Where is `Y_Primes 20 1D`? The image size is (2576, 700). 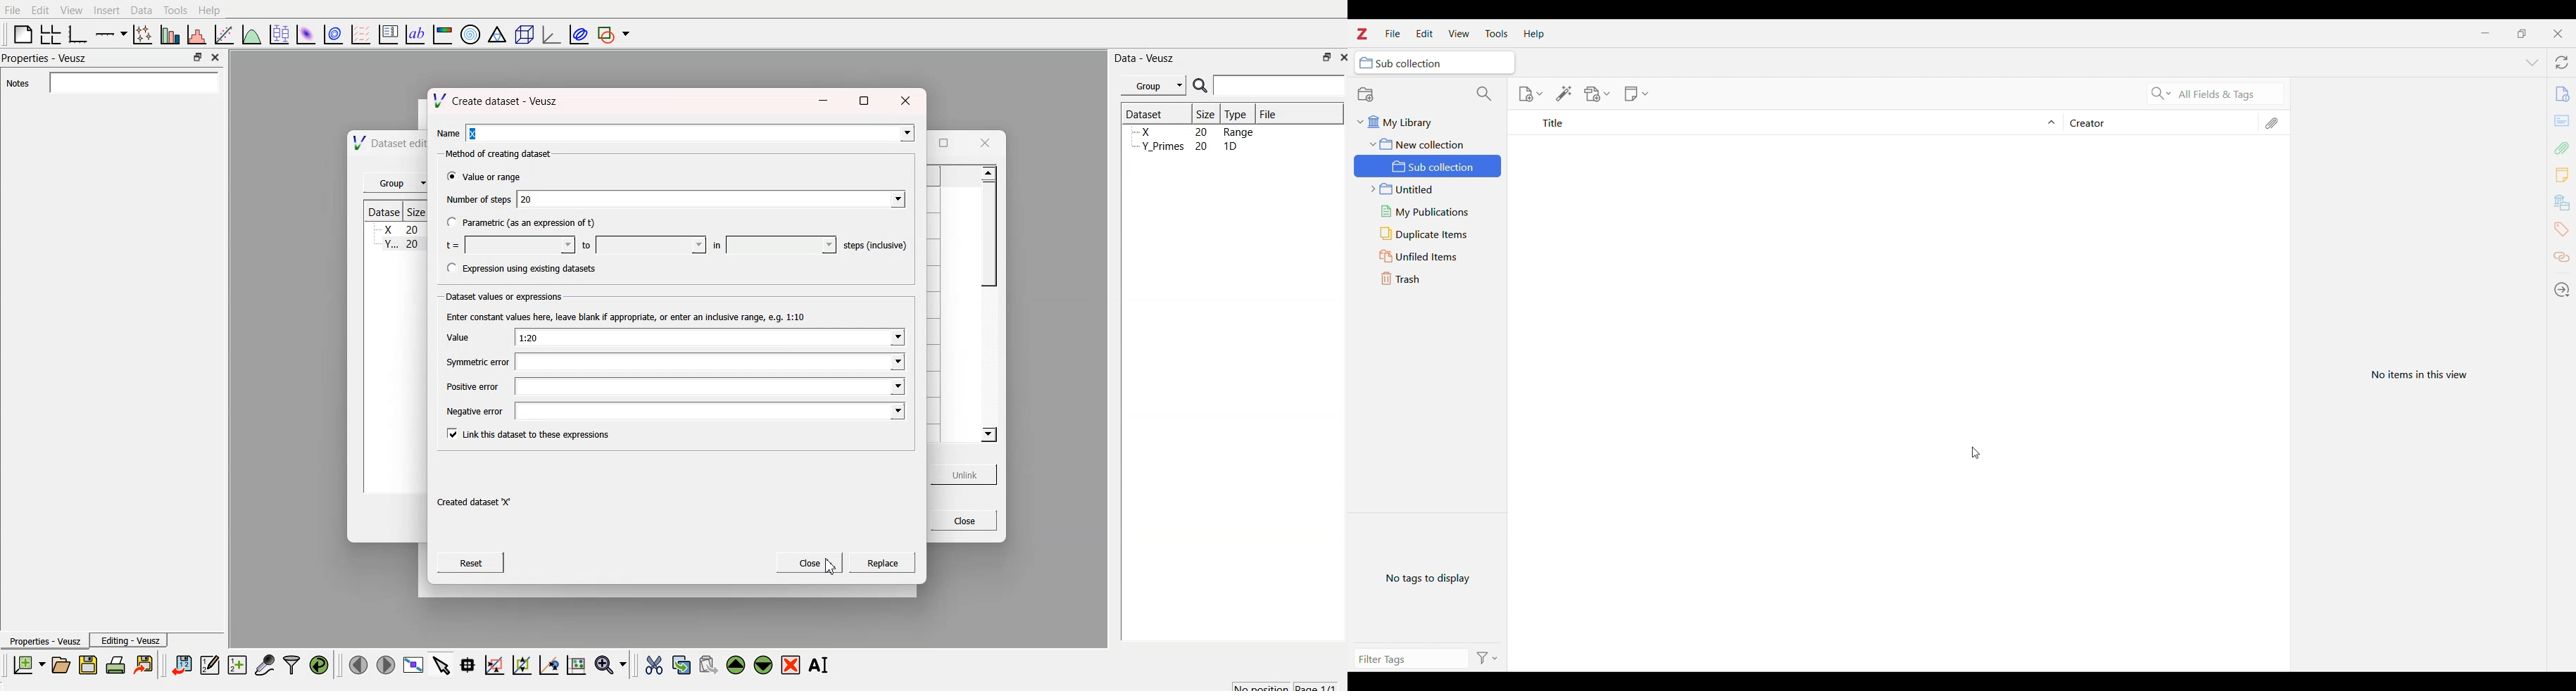
Y_Primes 20 1D is located at coordinates (1184, 132).